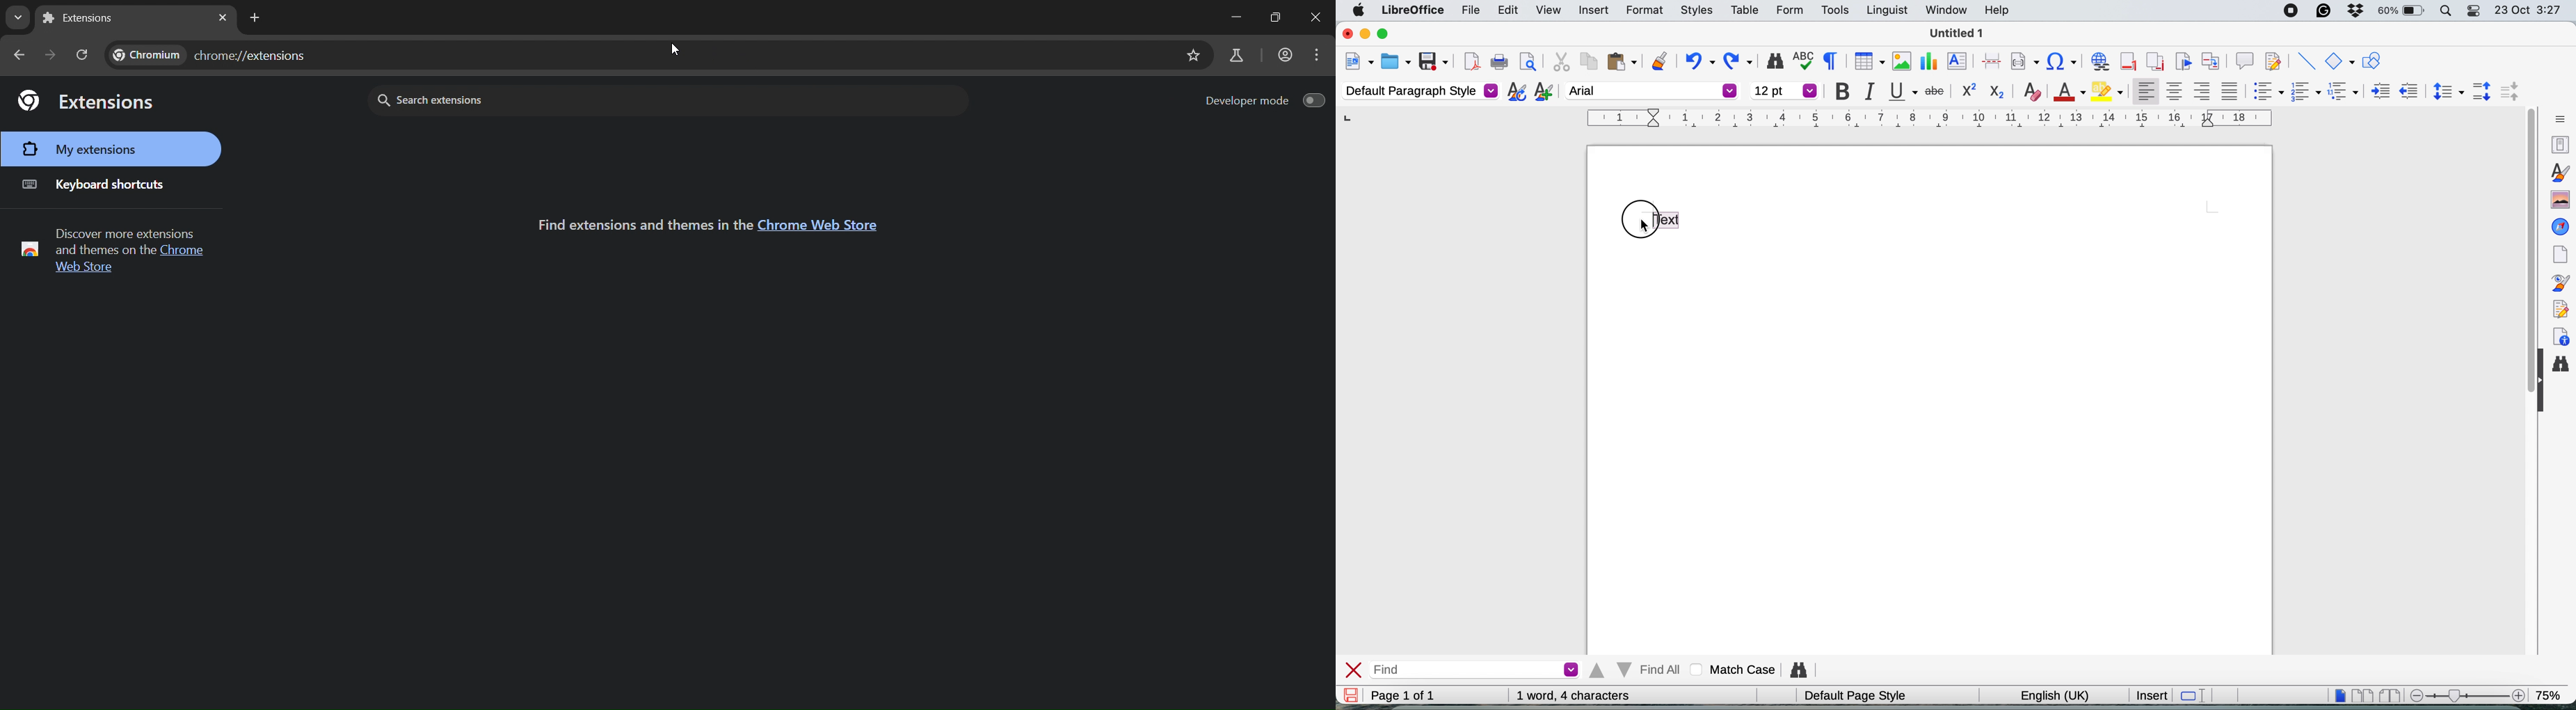 The height and width of the screenshot is (728, 2576). What do you see at coordinates (1358, 10) in the screenshot?
I see `system logo` at bounding box center [1358, 10].